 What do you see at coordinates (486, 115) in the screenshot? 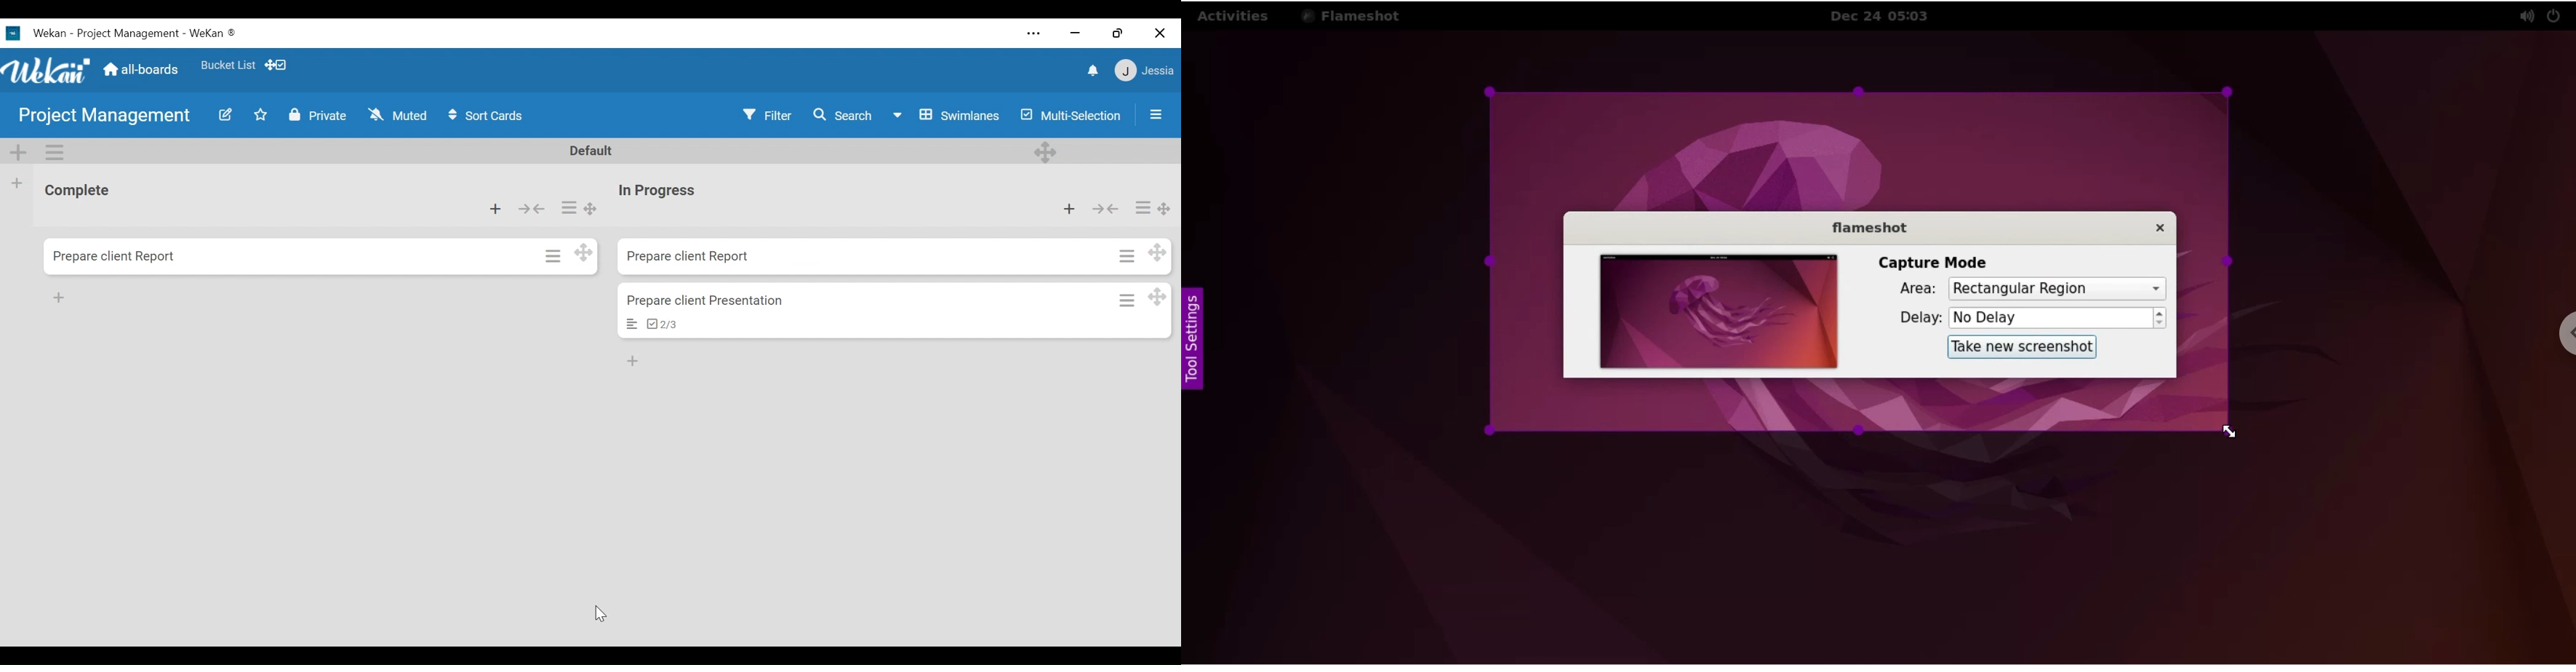
I see `Sort Cards` at bounding box center [486, 115].